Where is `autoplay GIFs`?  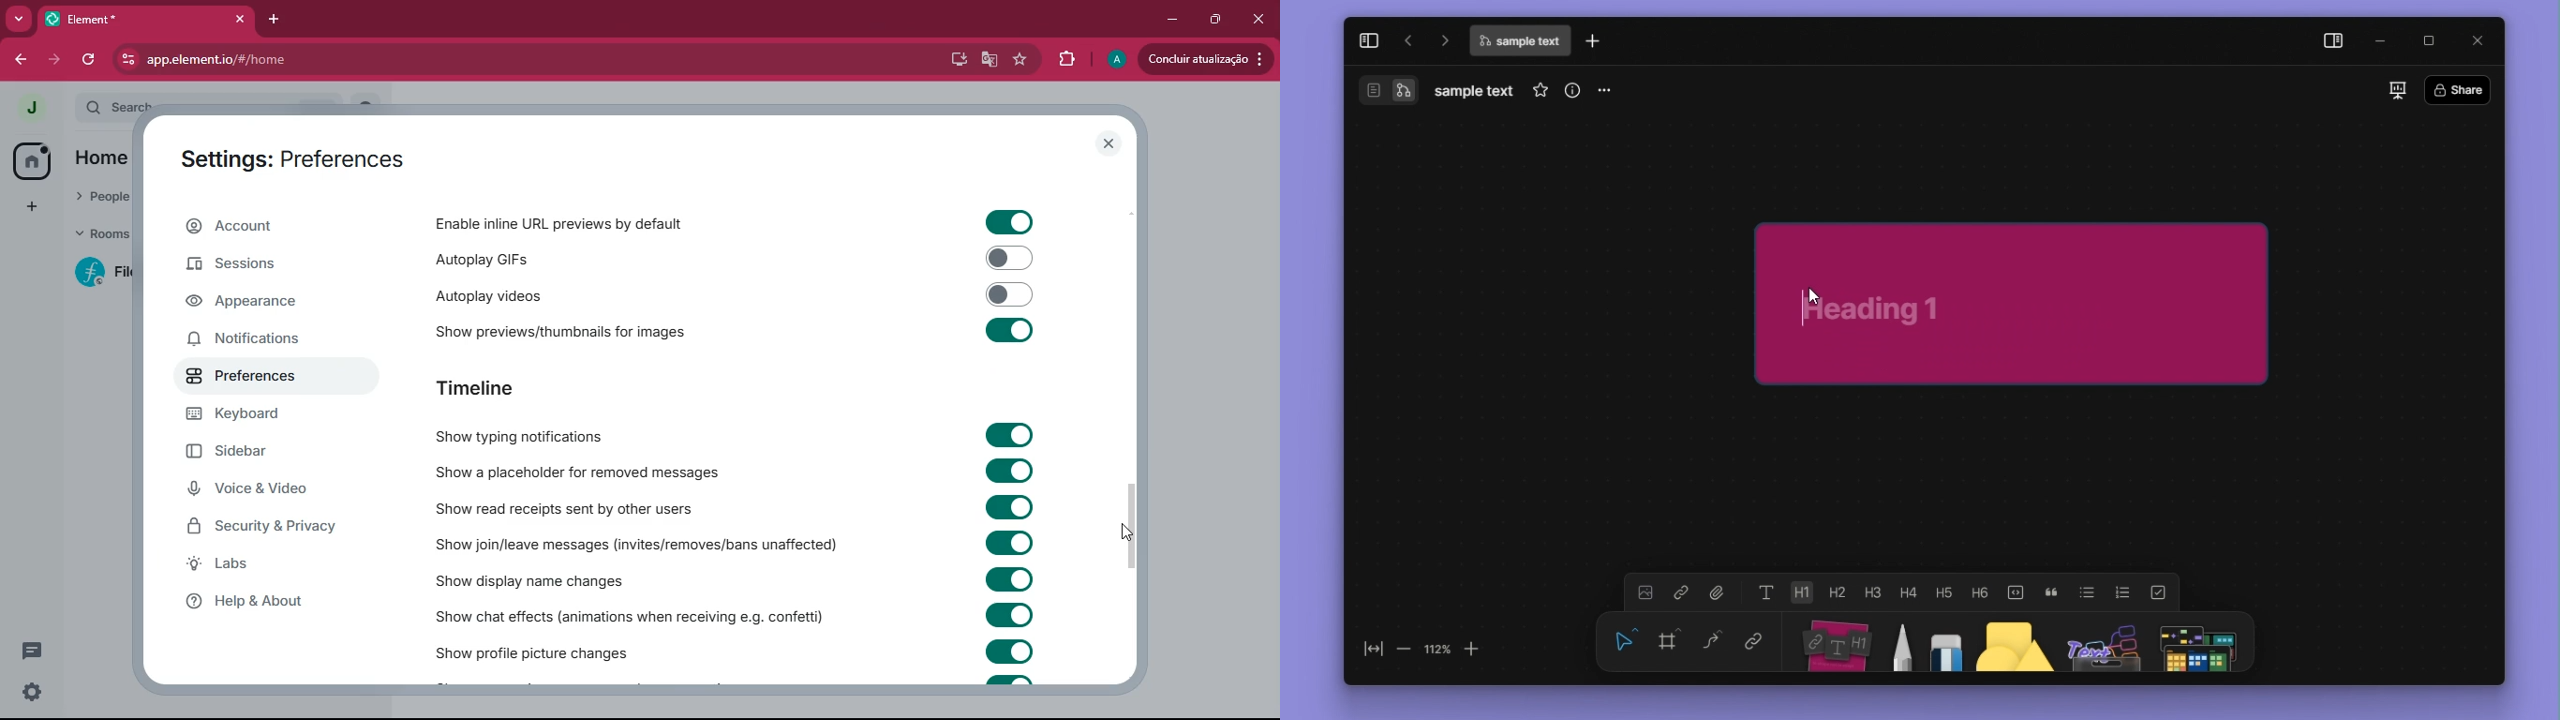 autoplay GIFs is located at coordinates (562, 257).